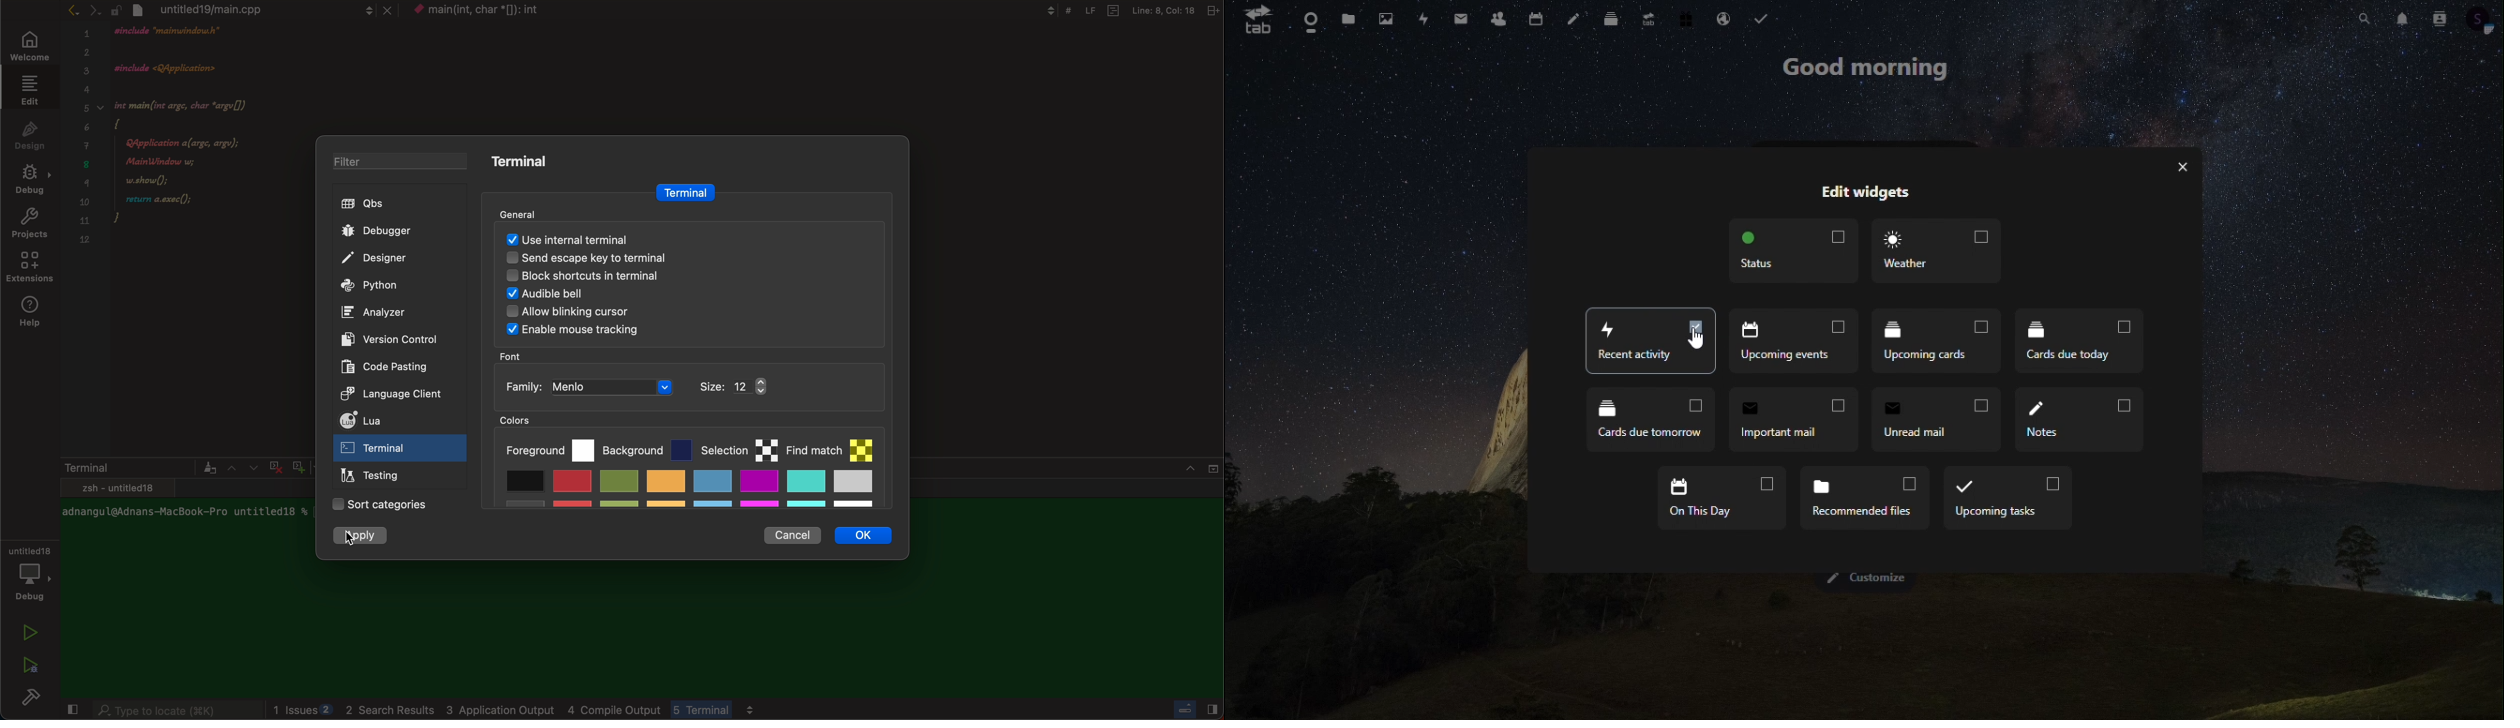 Image resolution: width=2520 pixels, height=728 pixels. What do you see at coordinates (1190, 707) in the screenshot?
I see `close bar` at bounding box center [1190, 707].